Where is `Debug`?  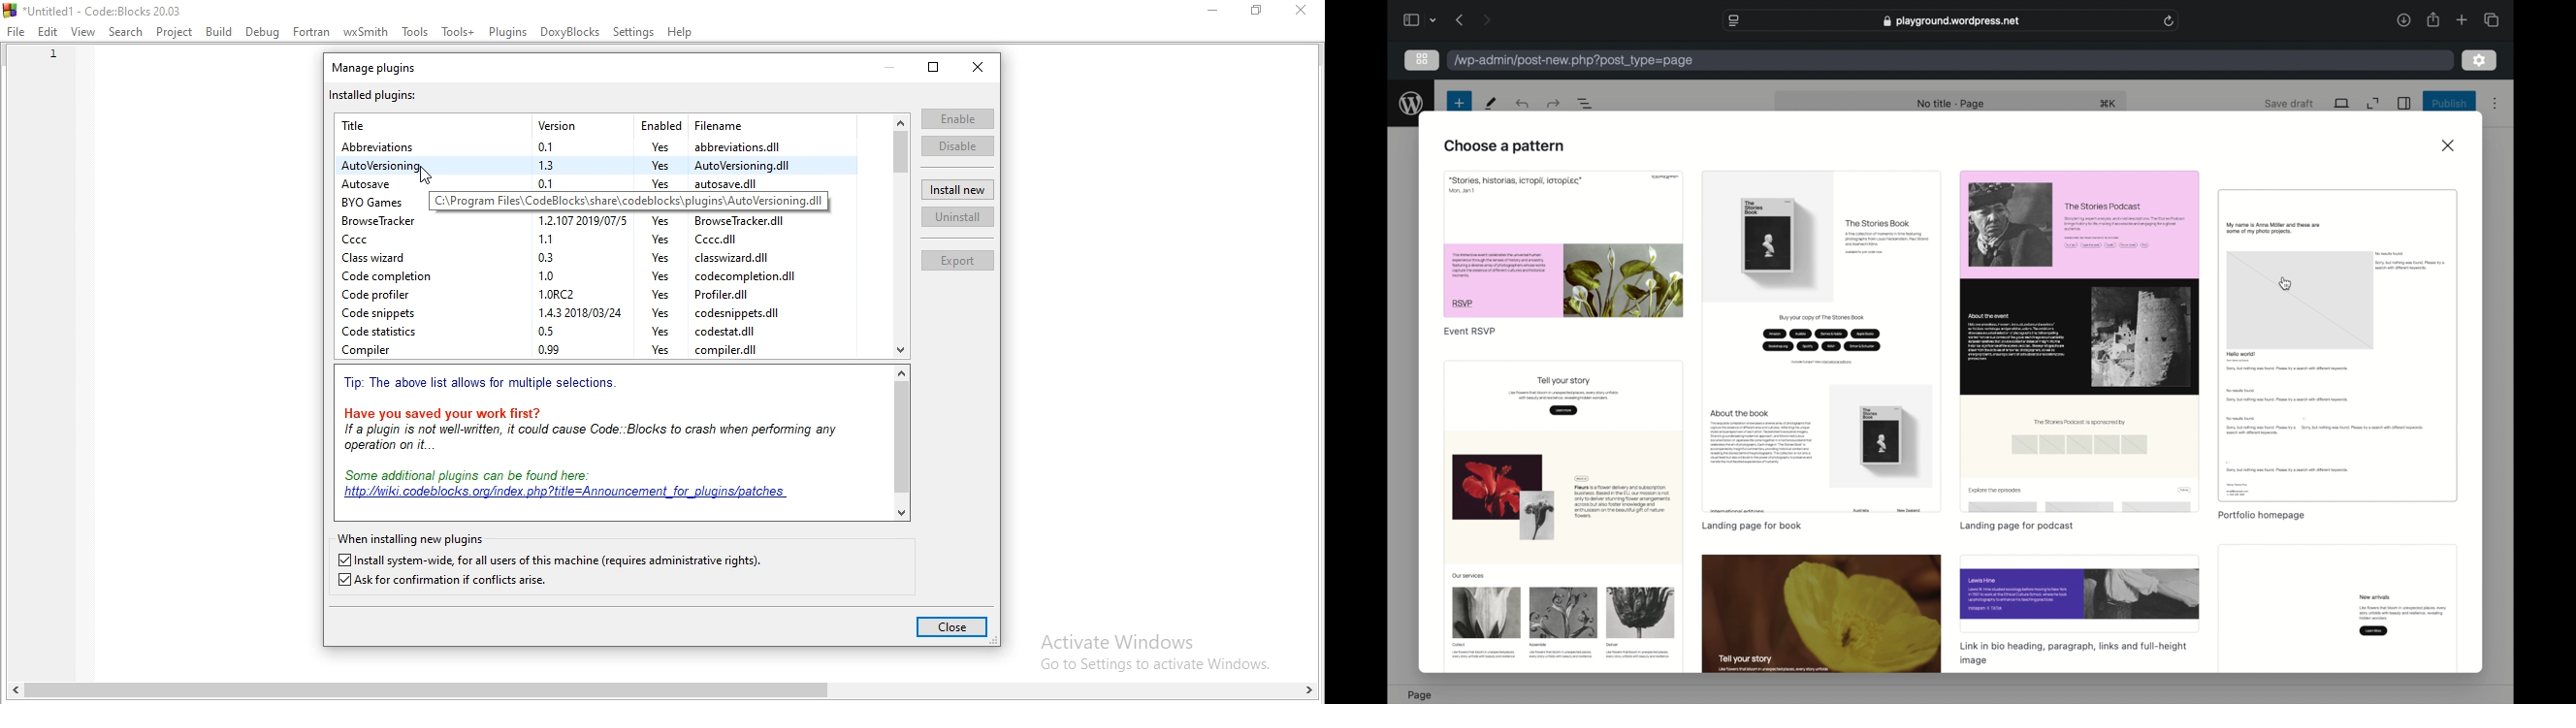 Debug is located at coordinates (262, 33).